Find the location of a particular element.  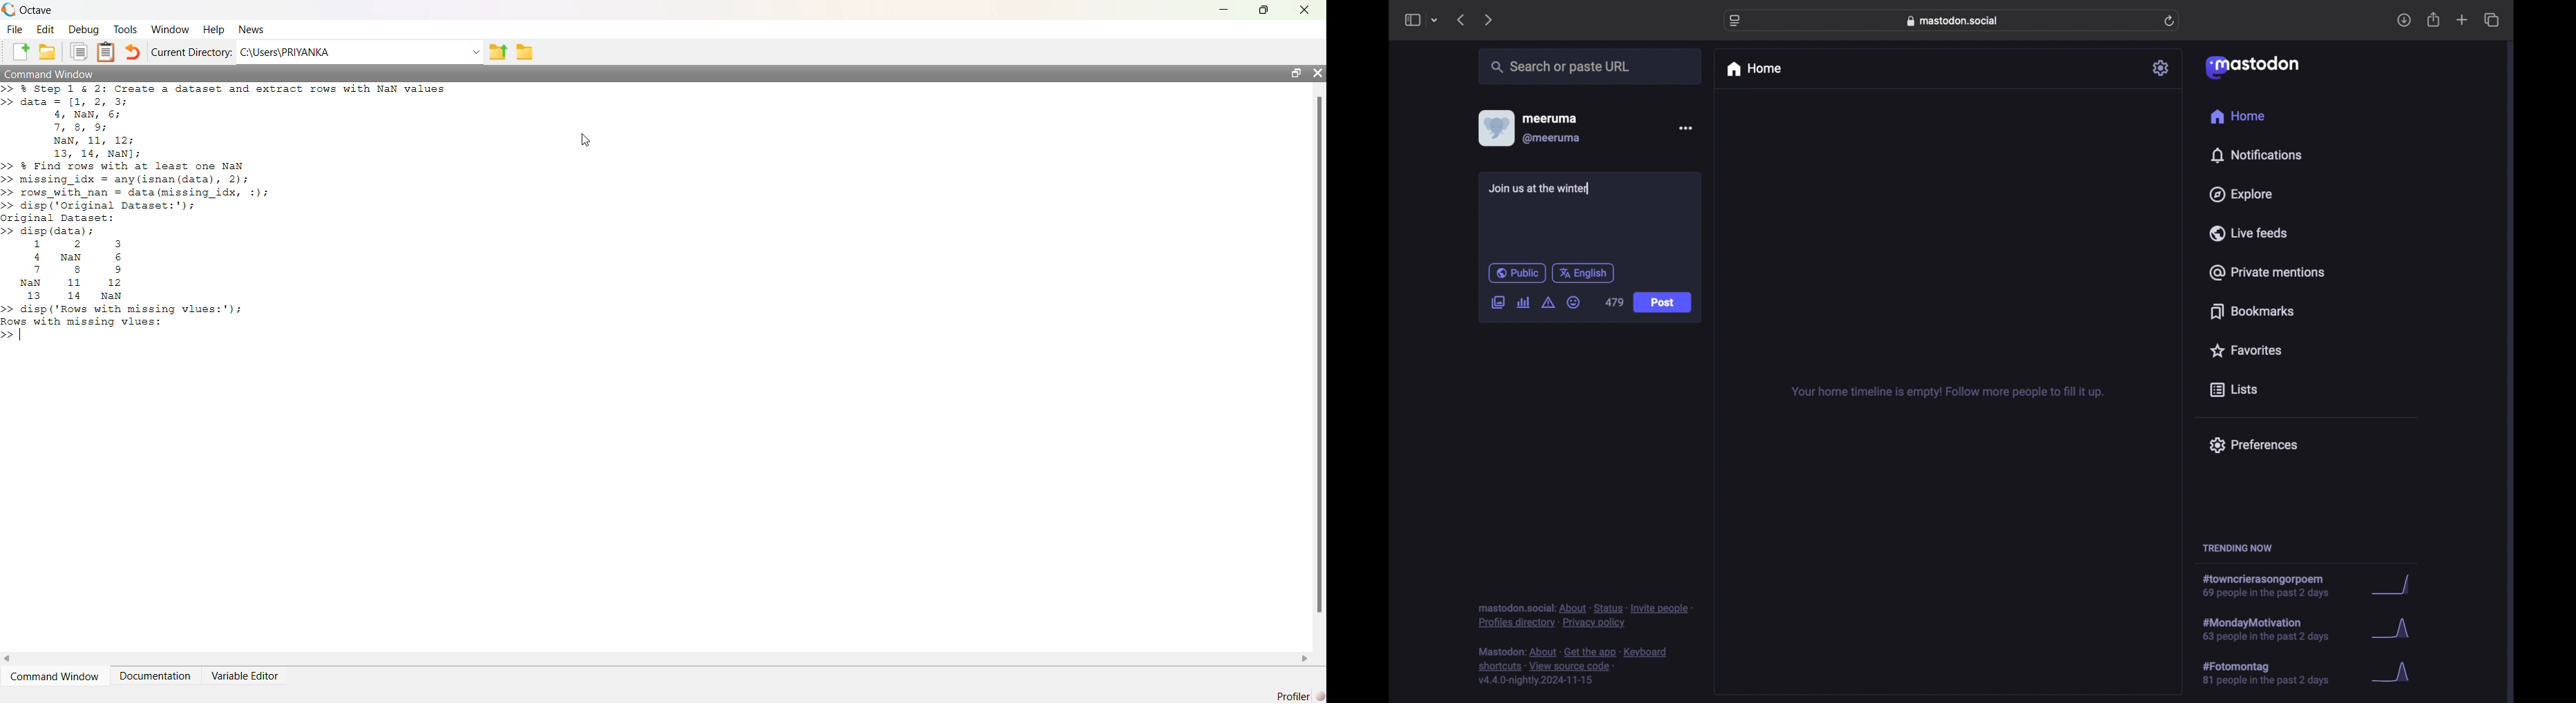

cursor is located at coordinates (586, 140).